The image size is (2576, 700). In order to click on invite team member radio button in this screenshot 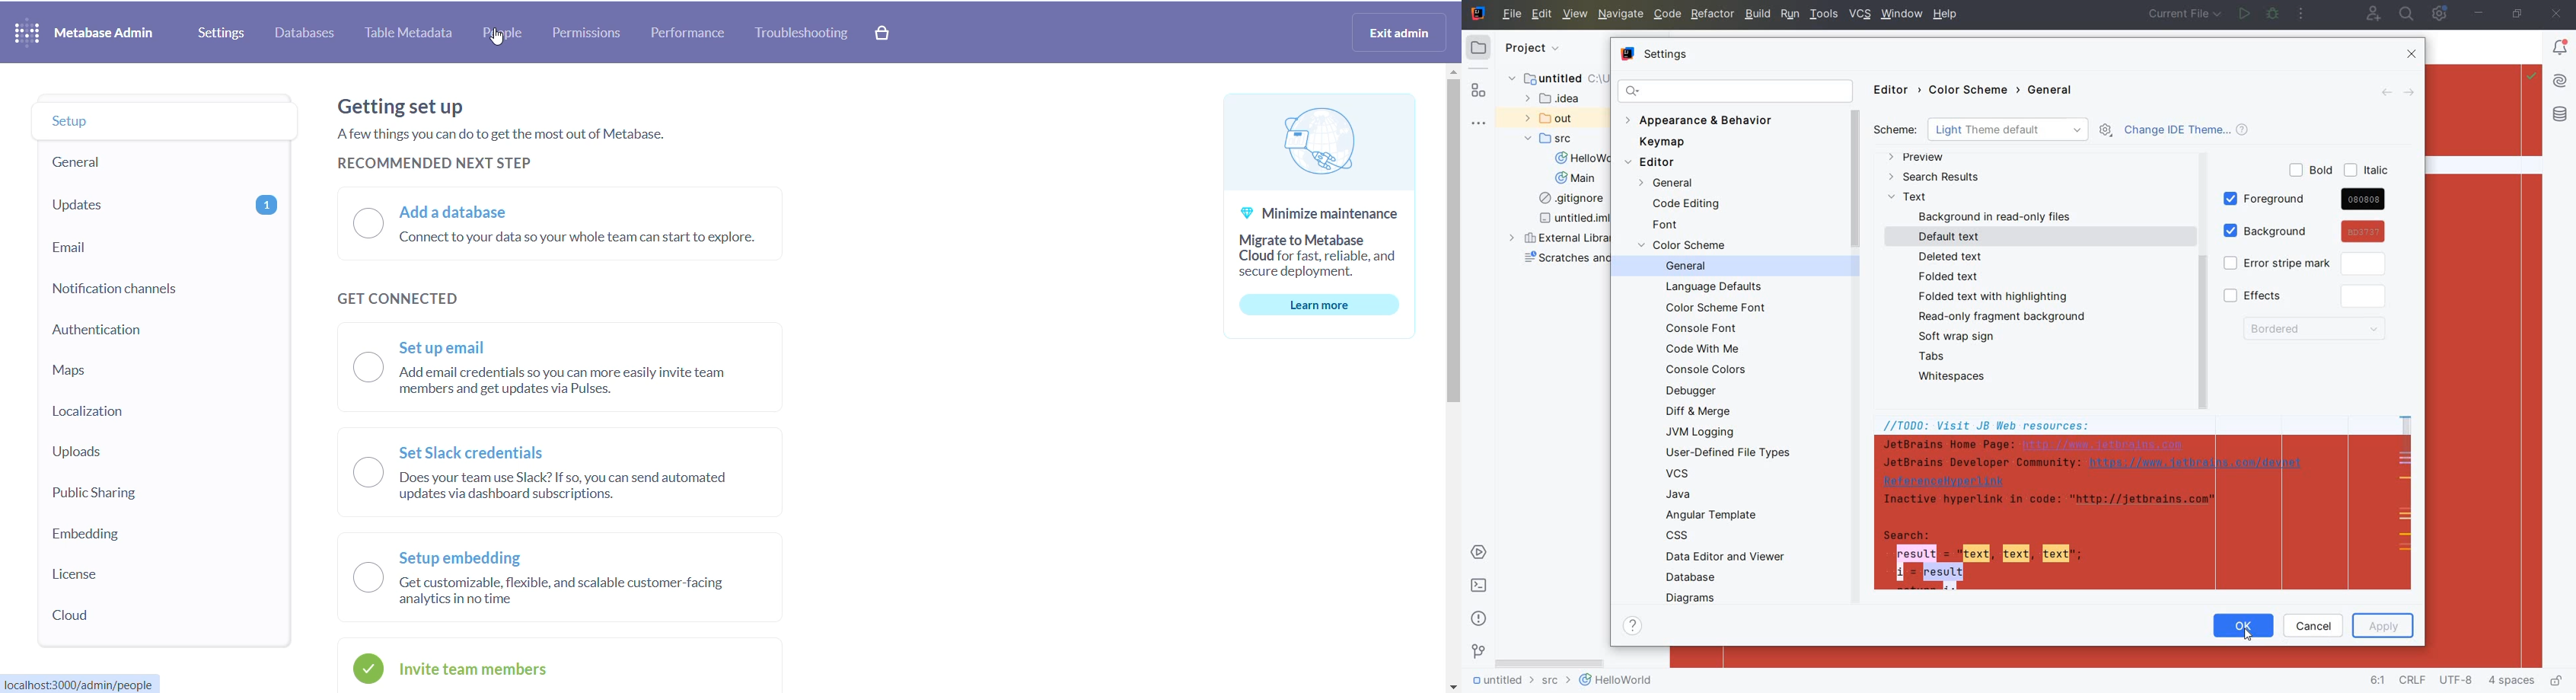, I will do `click(477, 669)`.